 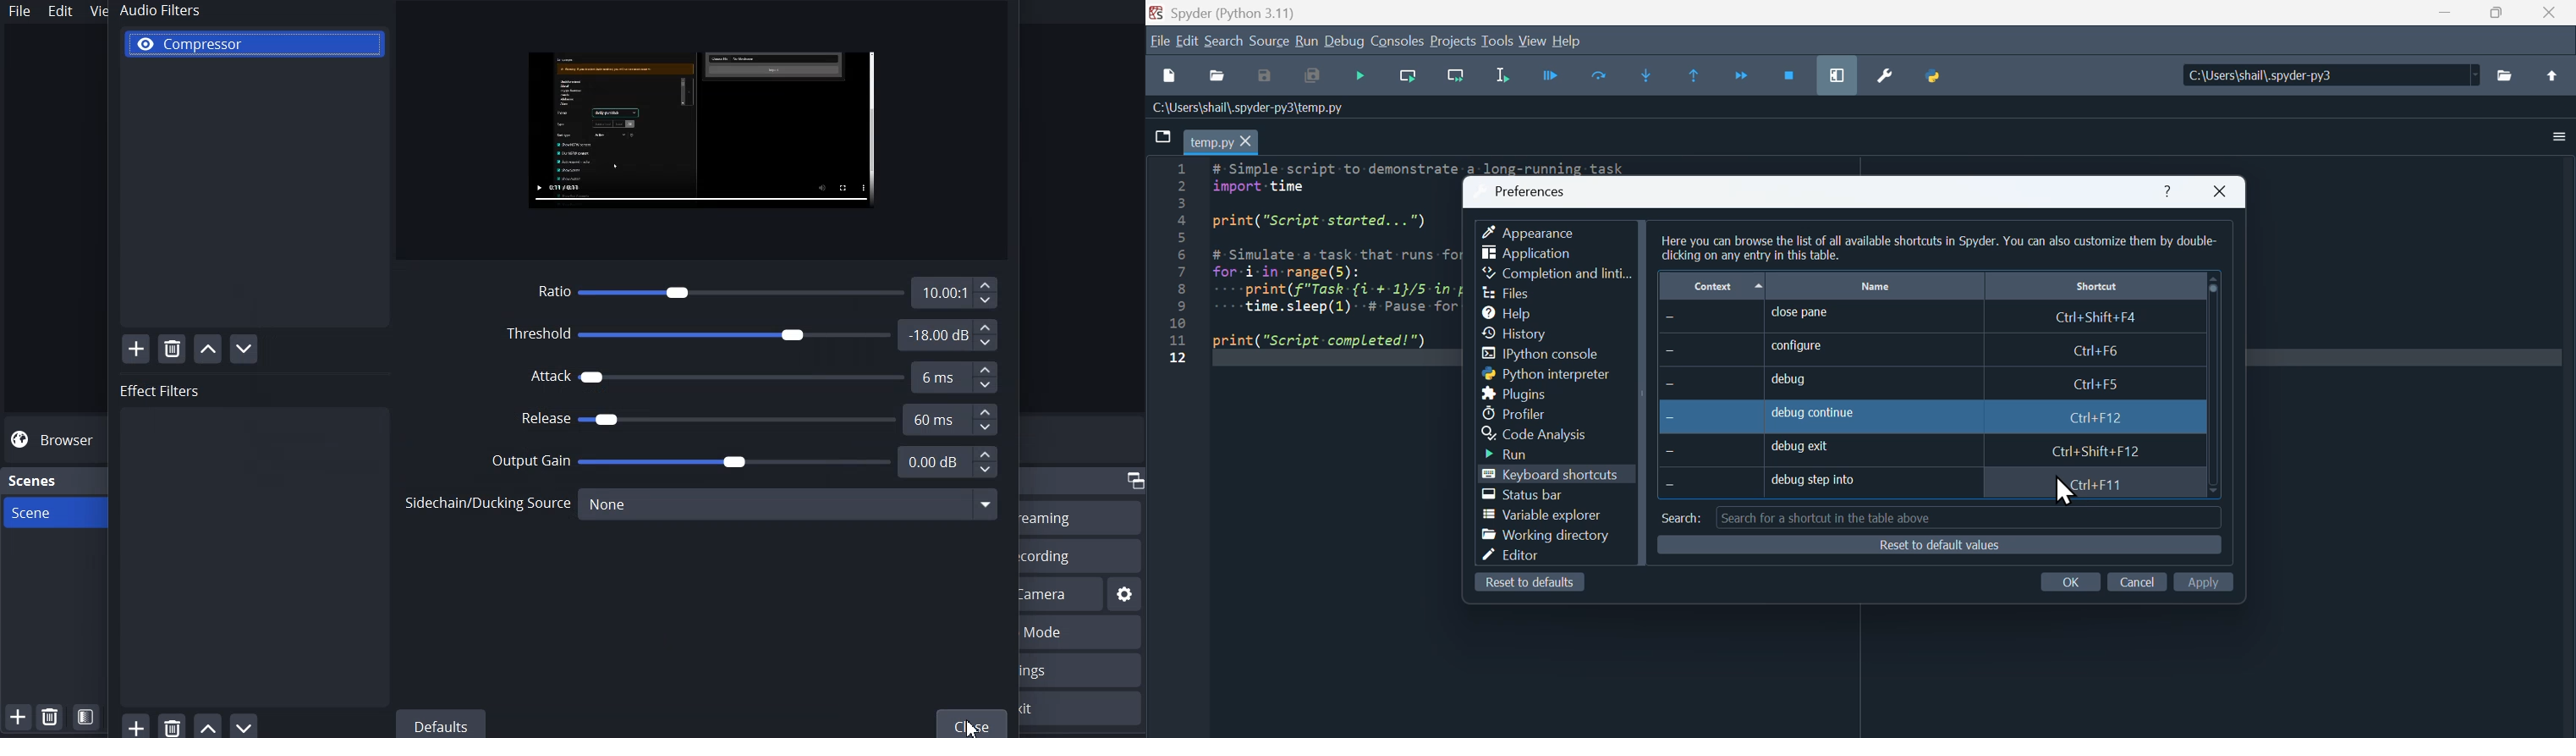 What do you see at coordinates (1746, 72) in the screenshot?
I see `Continue execution until next function` at bounding box center [1746, 72].